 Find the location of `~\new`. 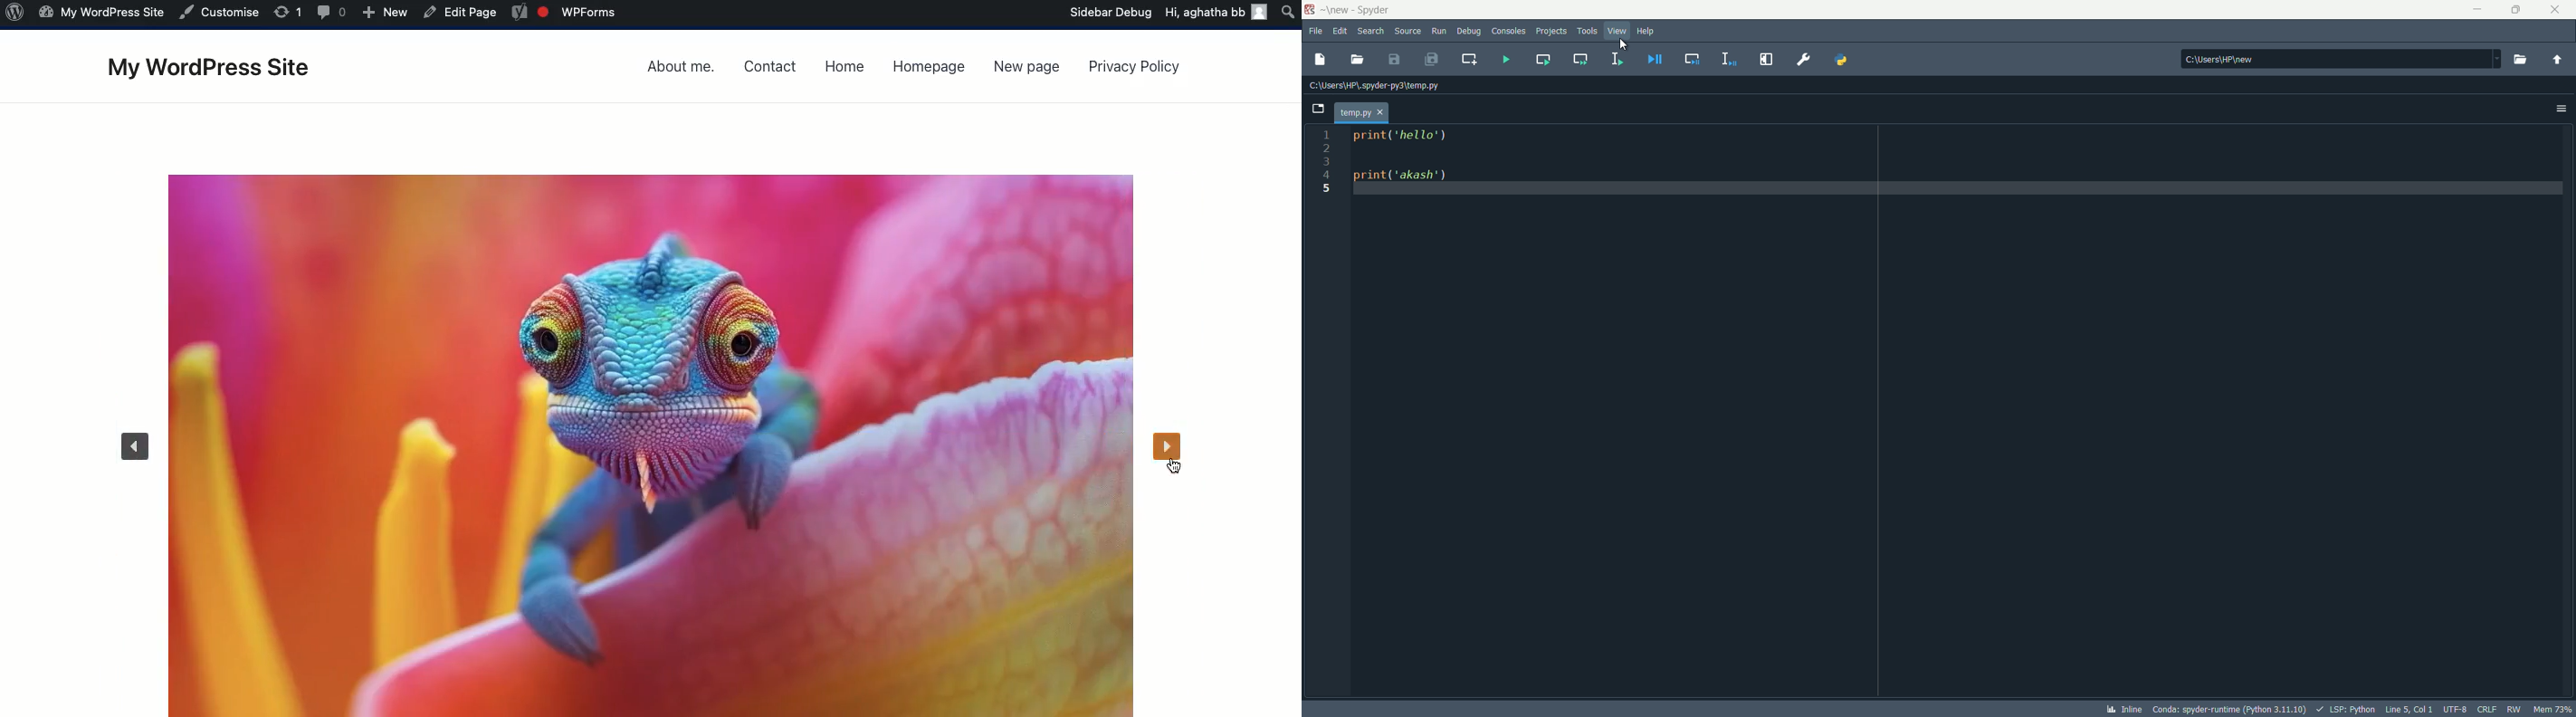

~\new is located at coordinates (1339, 11).